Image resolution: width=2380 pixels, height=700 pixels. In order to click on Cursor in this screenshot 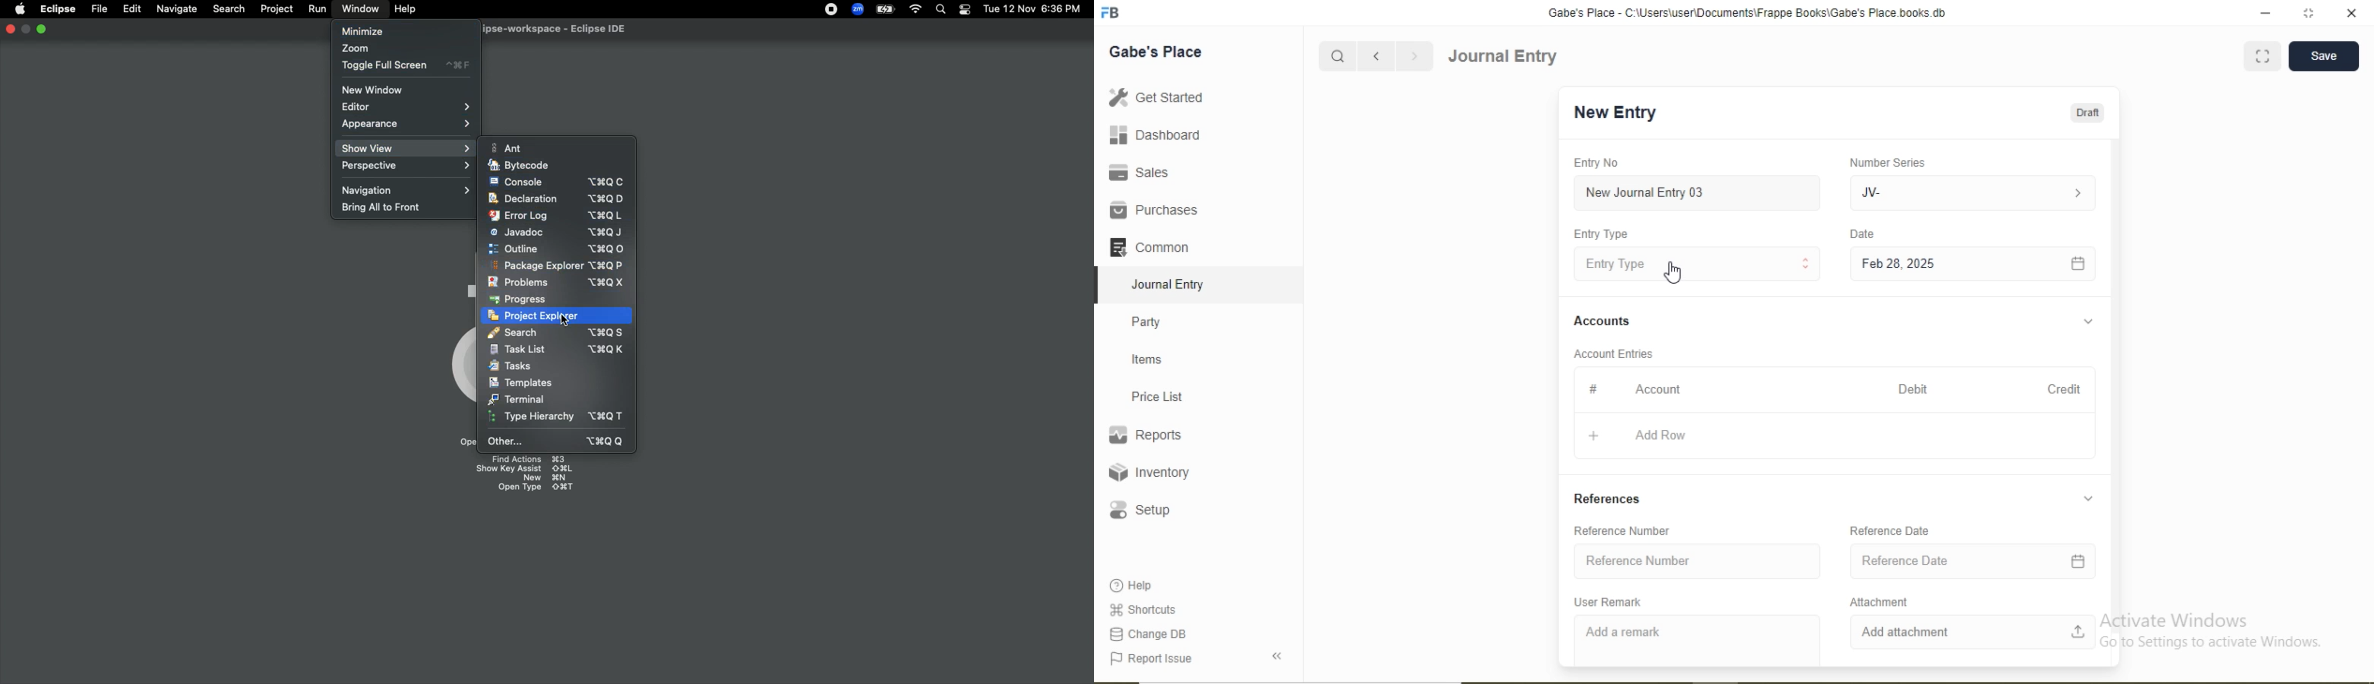, I will do `click(1673, 273)`.